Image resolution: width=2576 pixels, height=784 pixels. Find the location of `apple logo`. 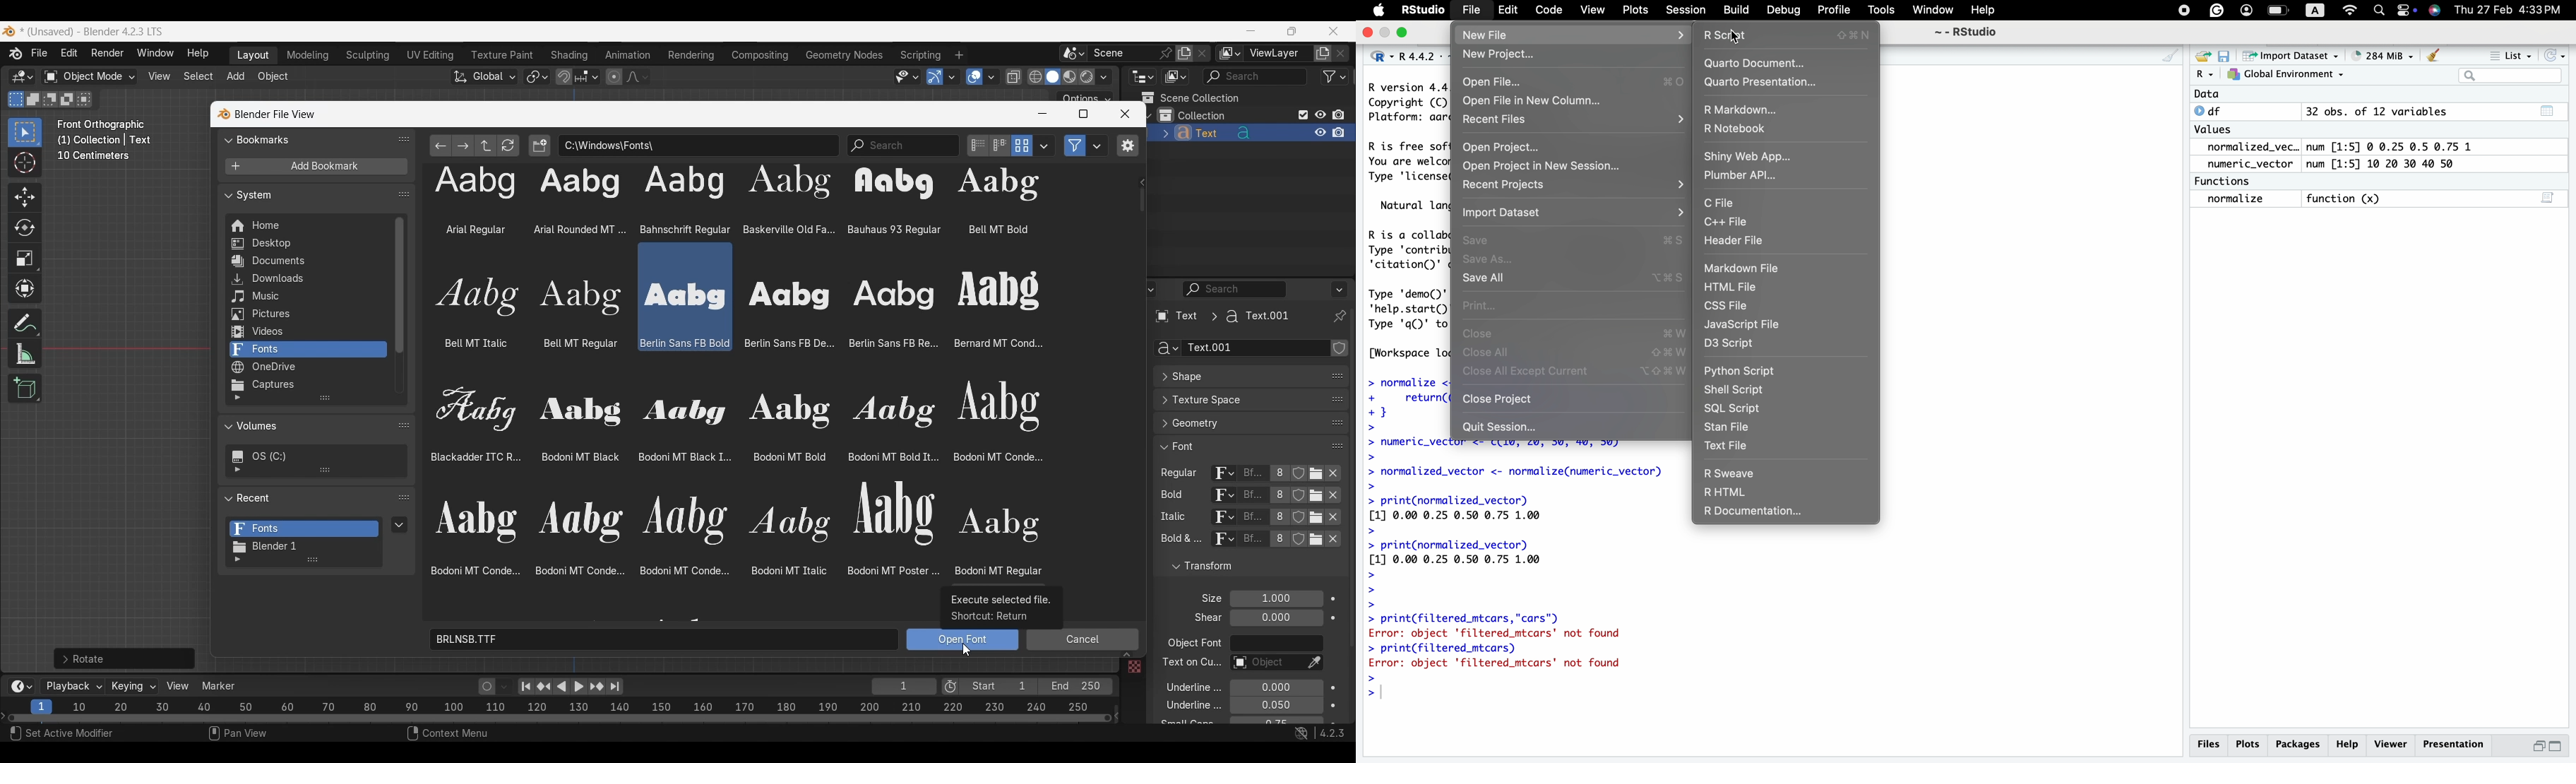

apple logo is located at coordinates (1380, 9).